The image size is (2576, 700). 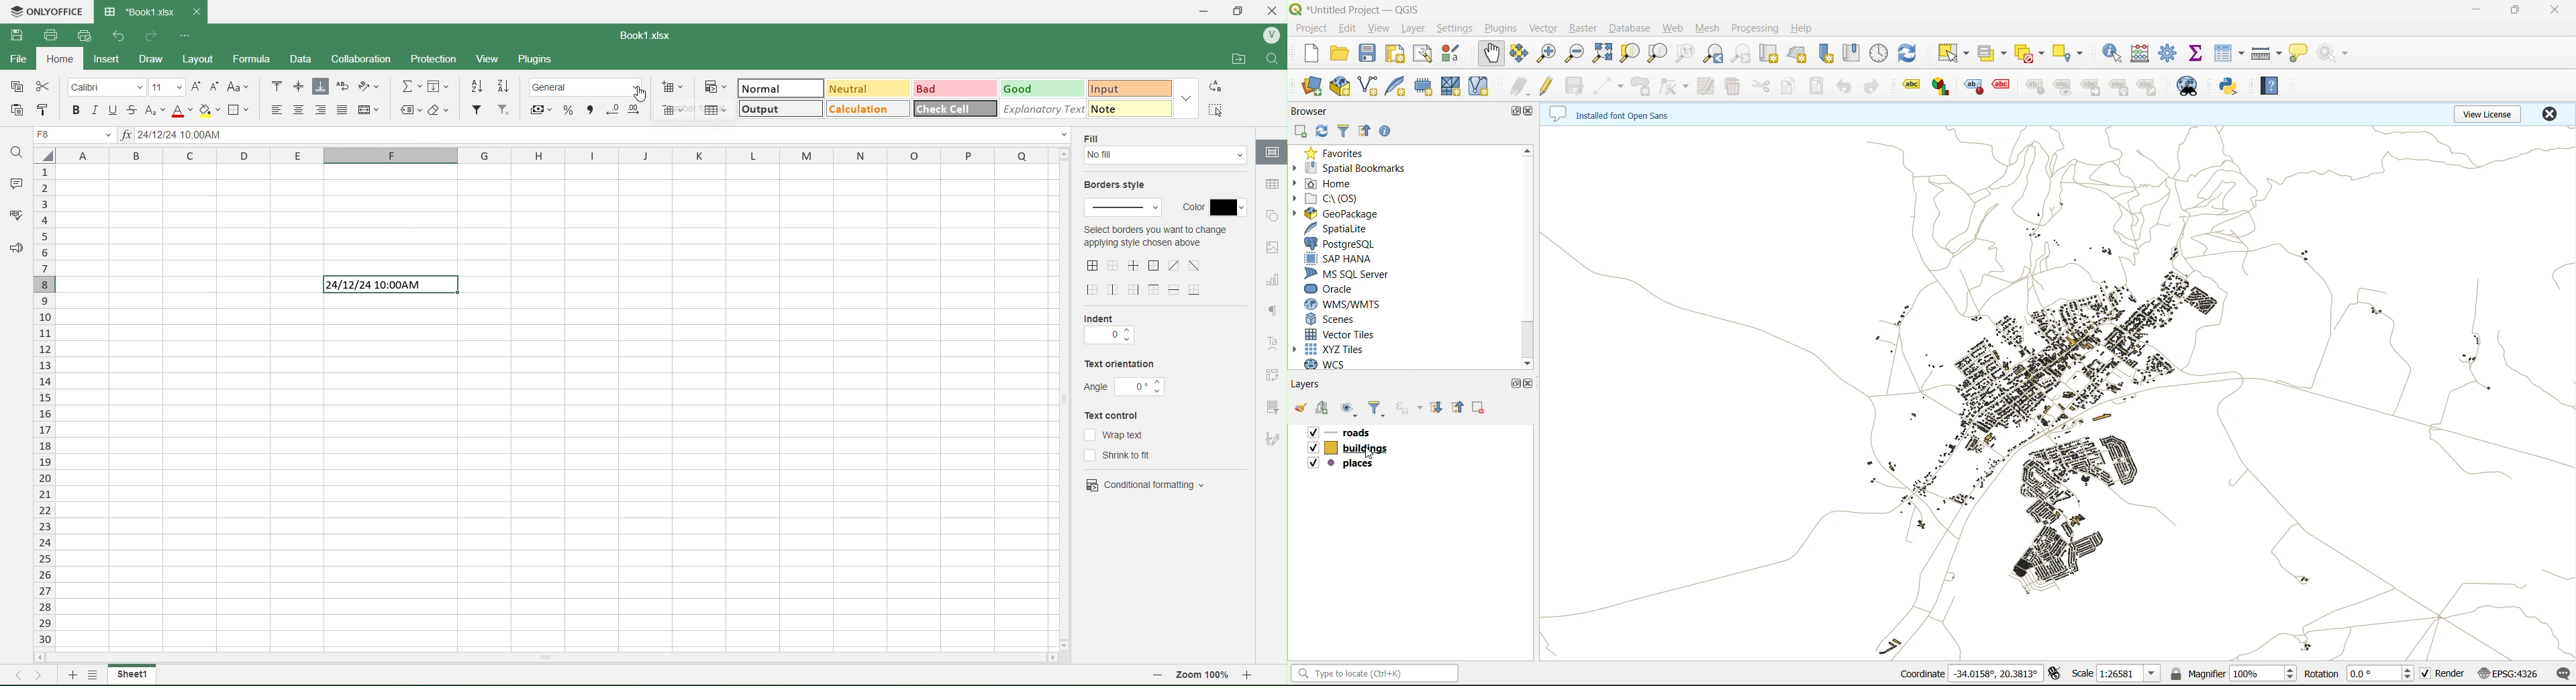 I want to click on Book1.xlsx, so click(x=650, y=34).